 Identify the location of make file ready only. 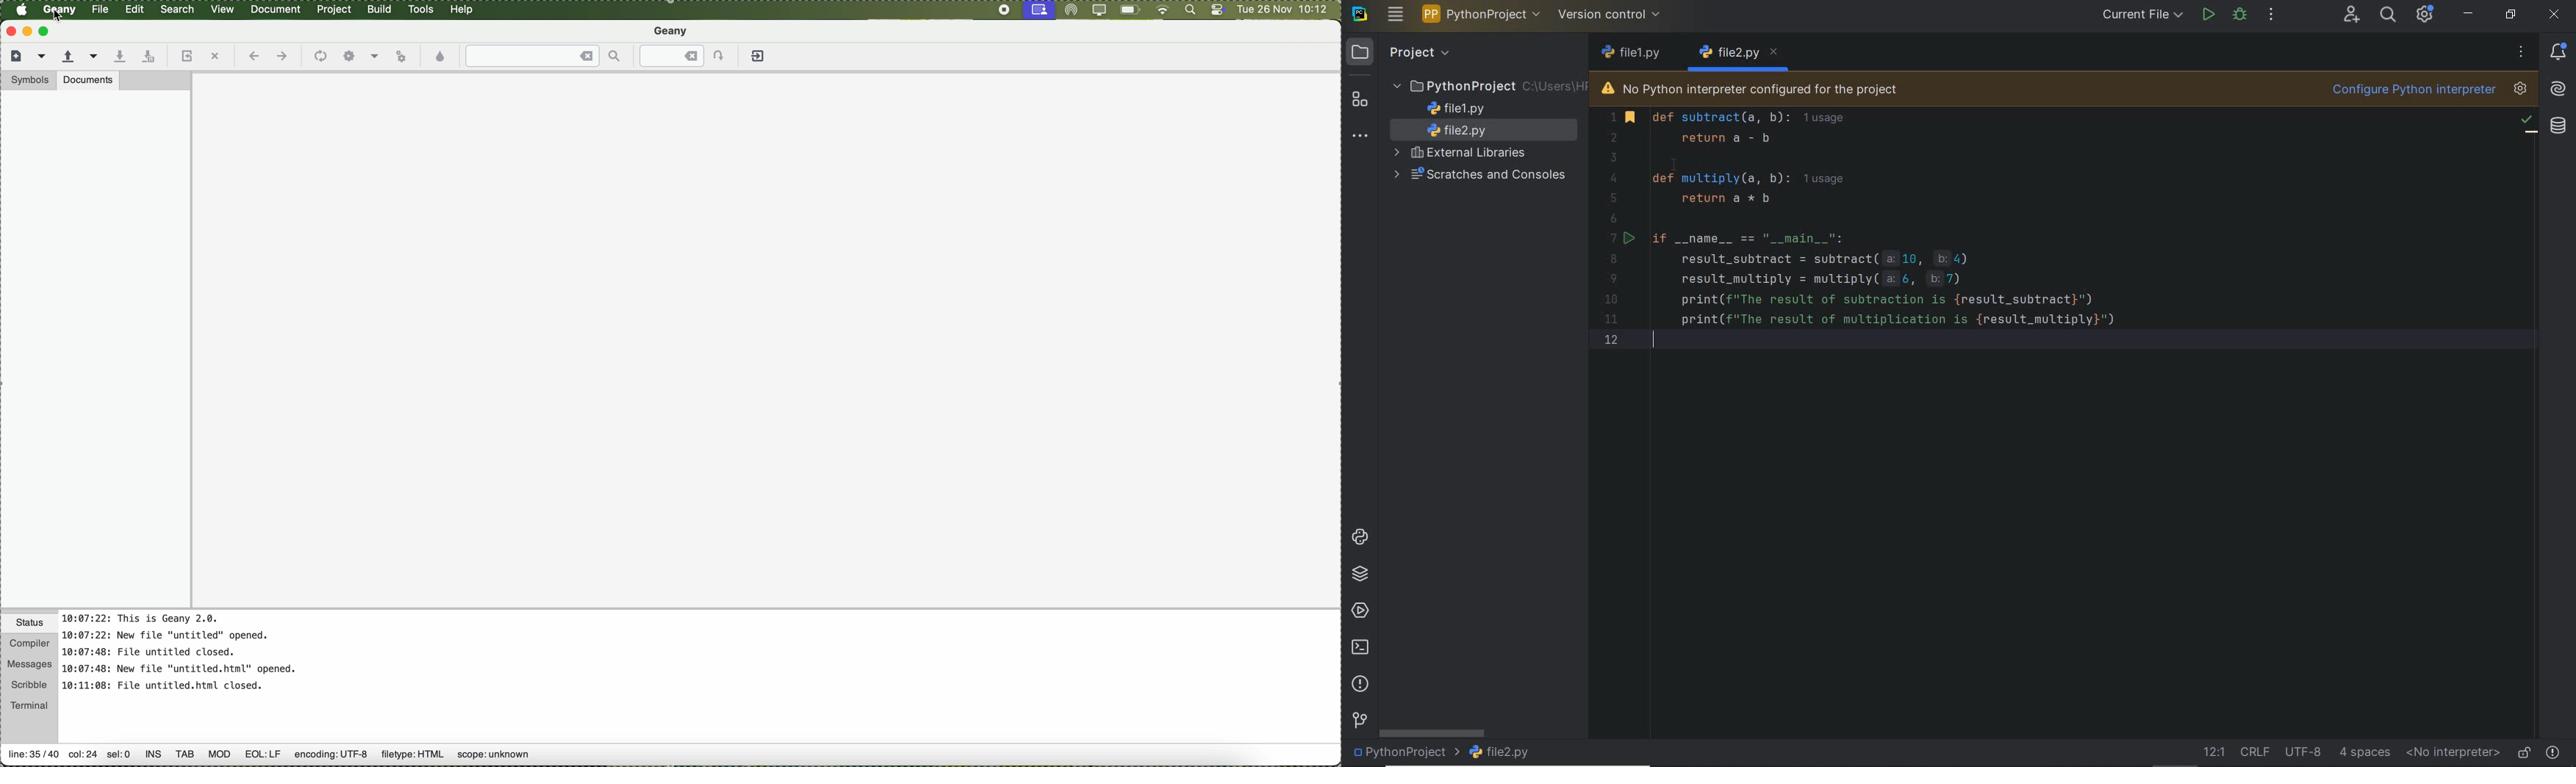
(2522, 751).